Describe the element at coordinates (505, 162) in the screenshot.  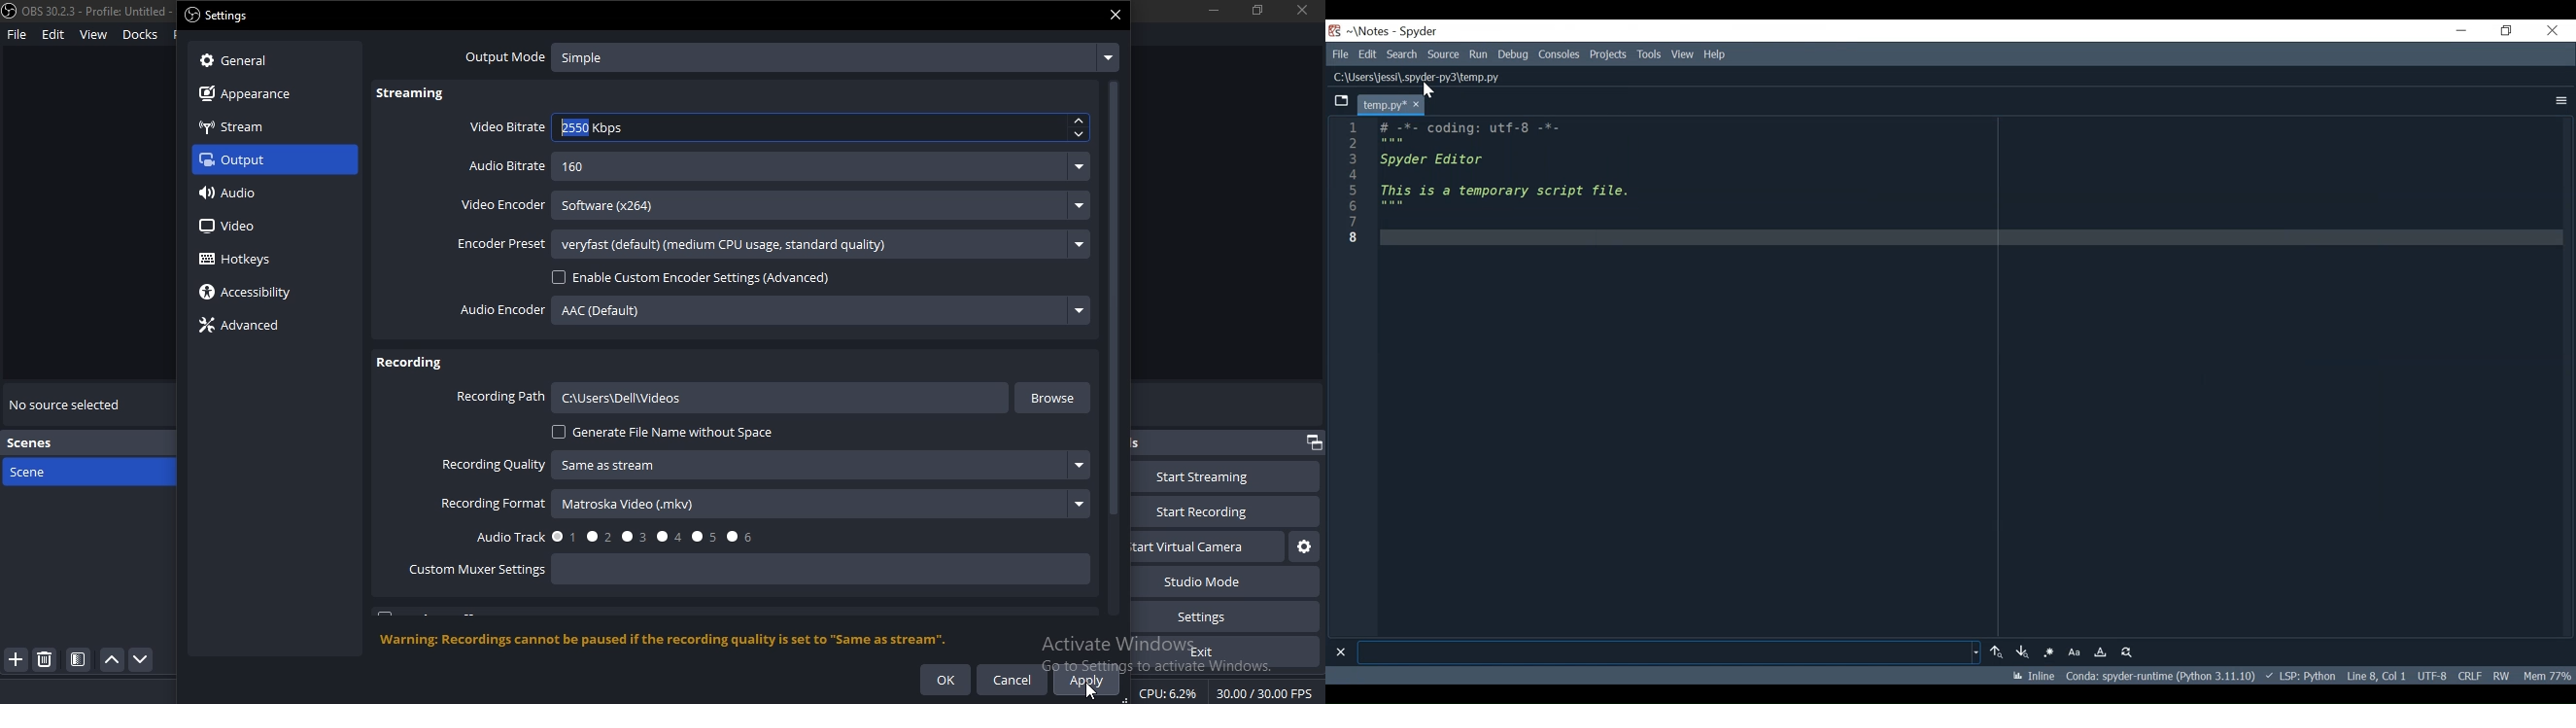
I see `audio bitrate -160` at that location.